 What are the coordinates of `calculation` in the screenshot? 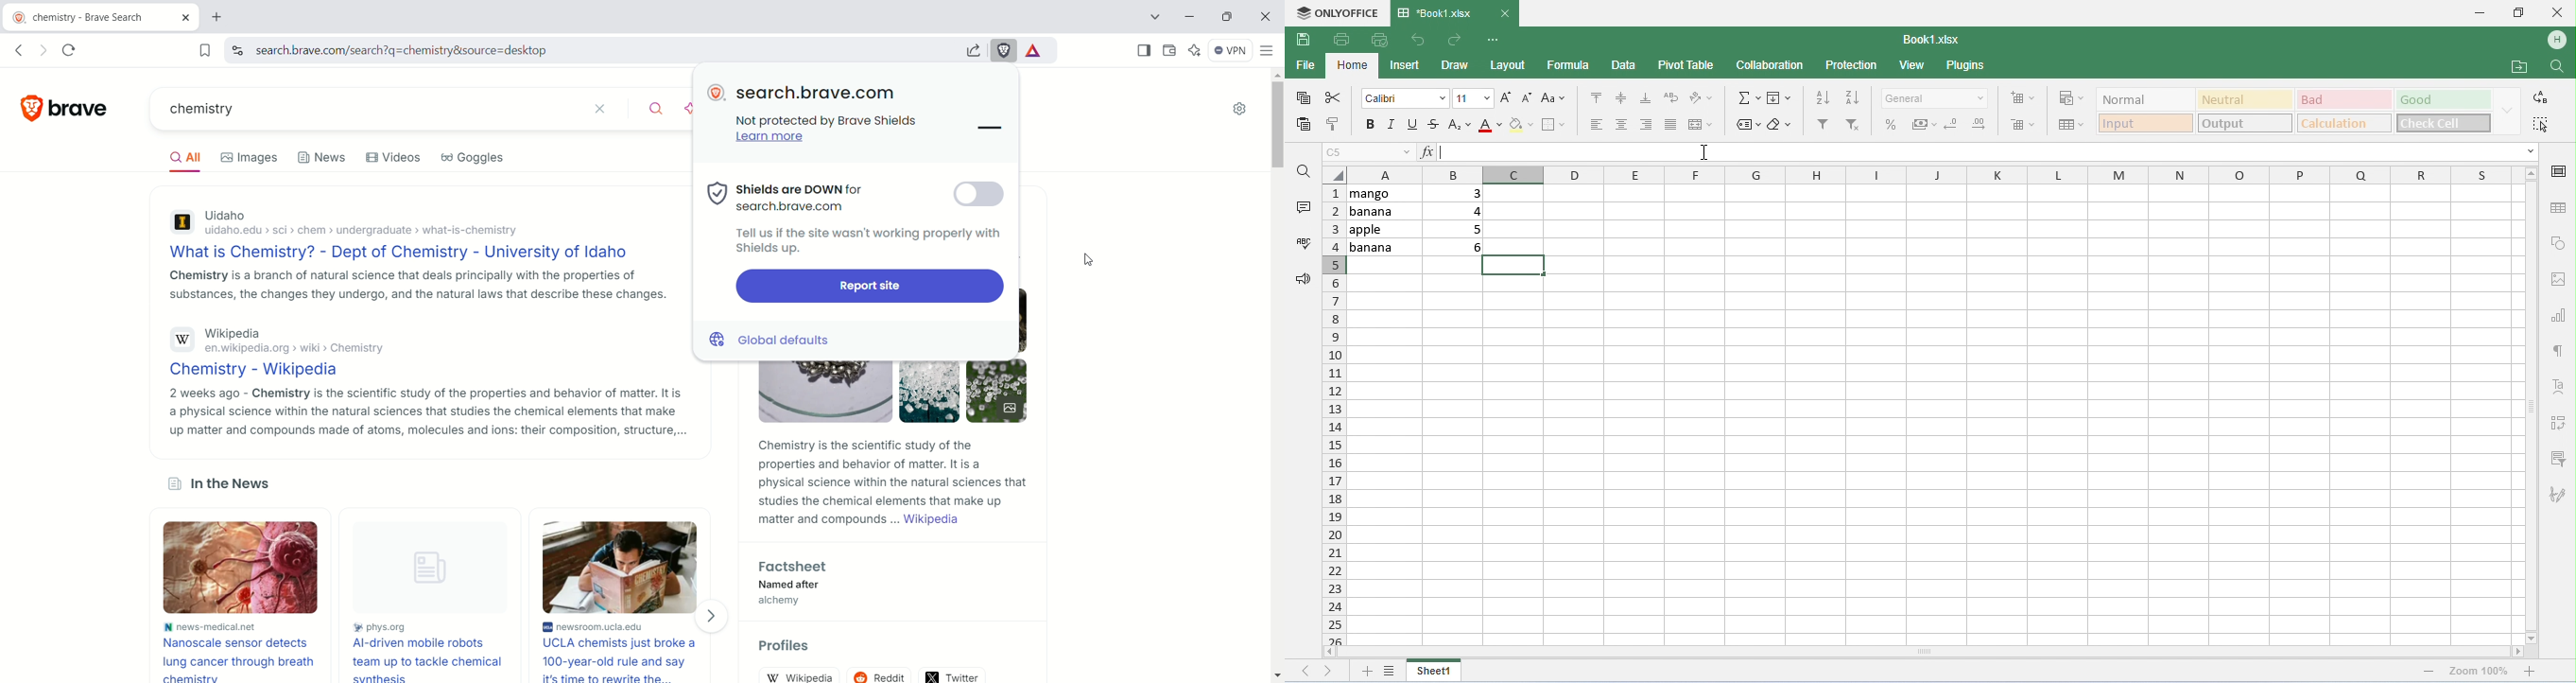 It's located at (2343, 123).